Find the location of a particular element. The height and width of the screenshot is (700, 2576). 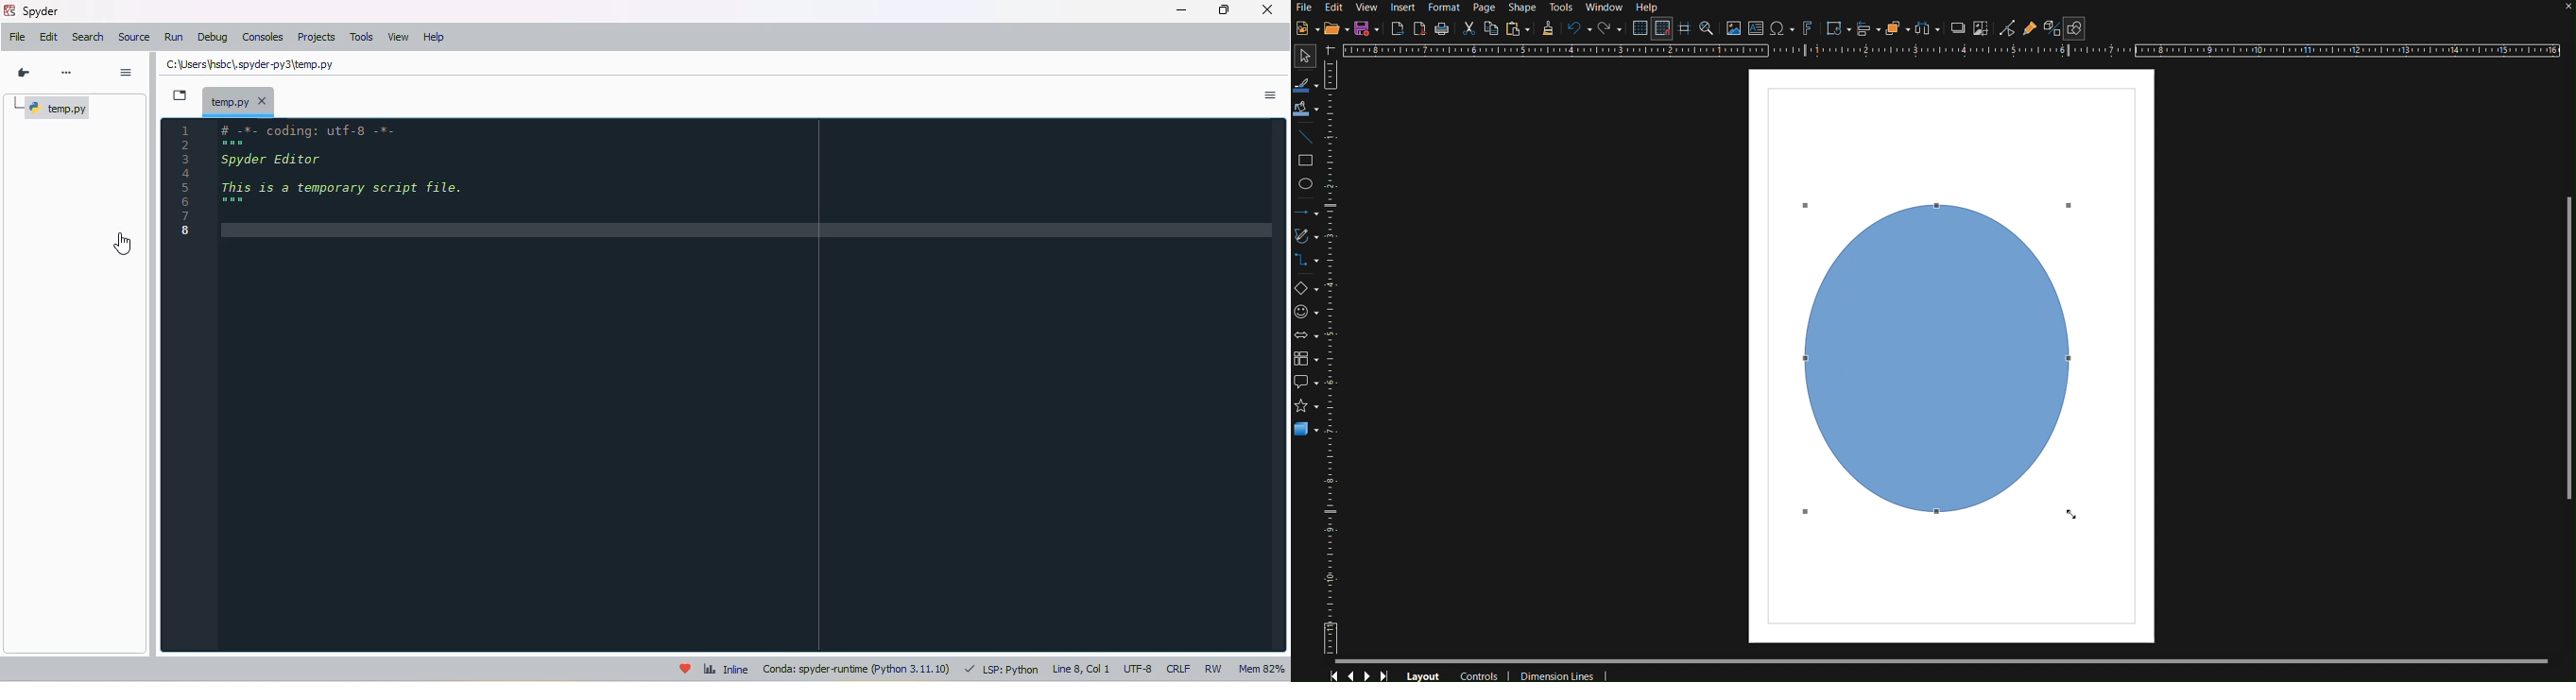

mem 82% is located at coordinates (1261, 669).